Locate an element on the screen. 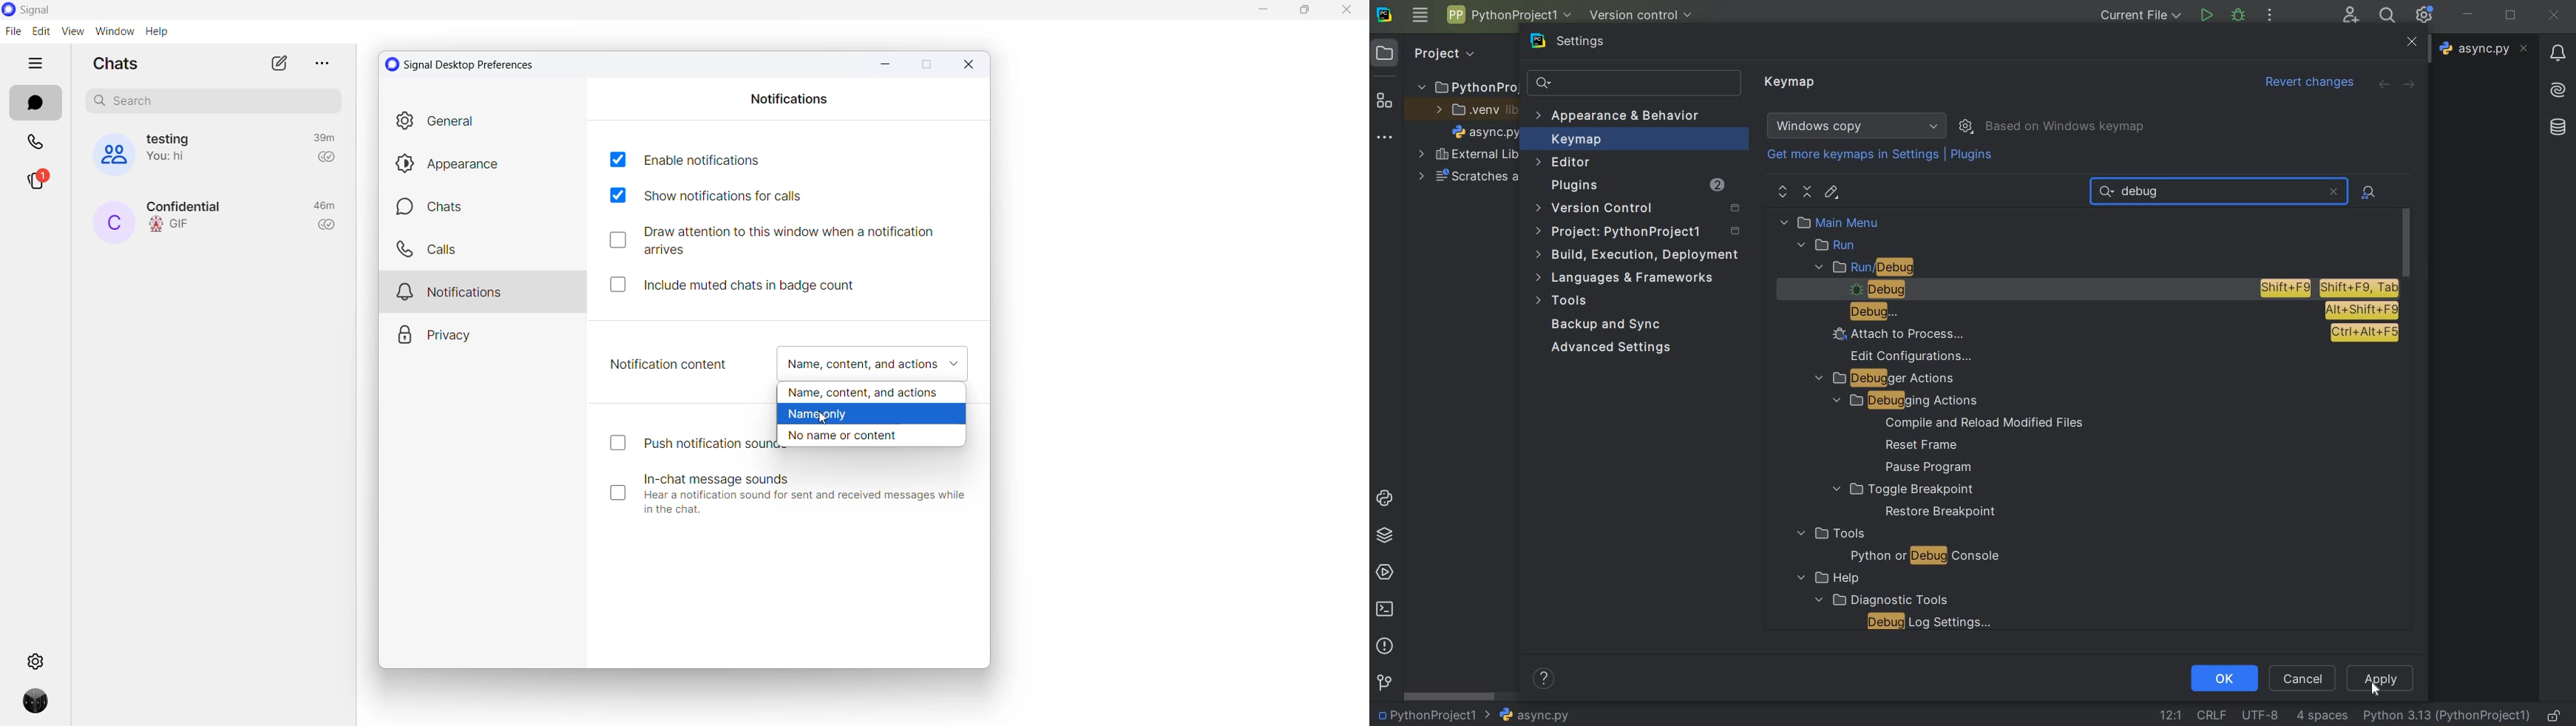 This screenshot has height=728, width=2576. stories is located at coordinates (35, 185).